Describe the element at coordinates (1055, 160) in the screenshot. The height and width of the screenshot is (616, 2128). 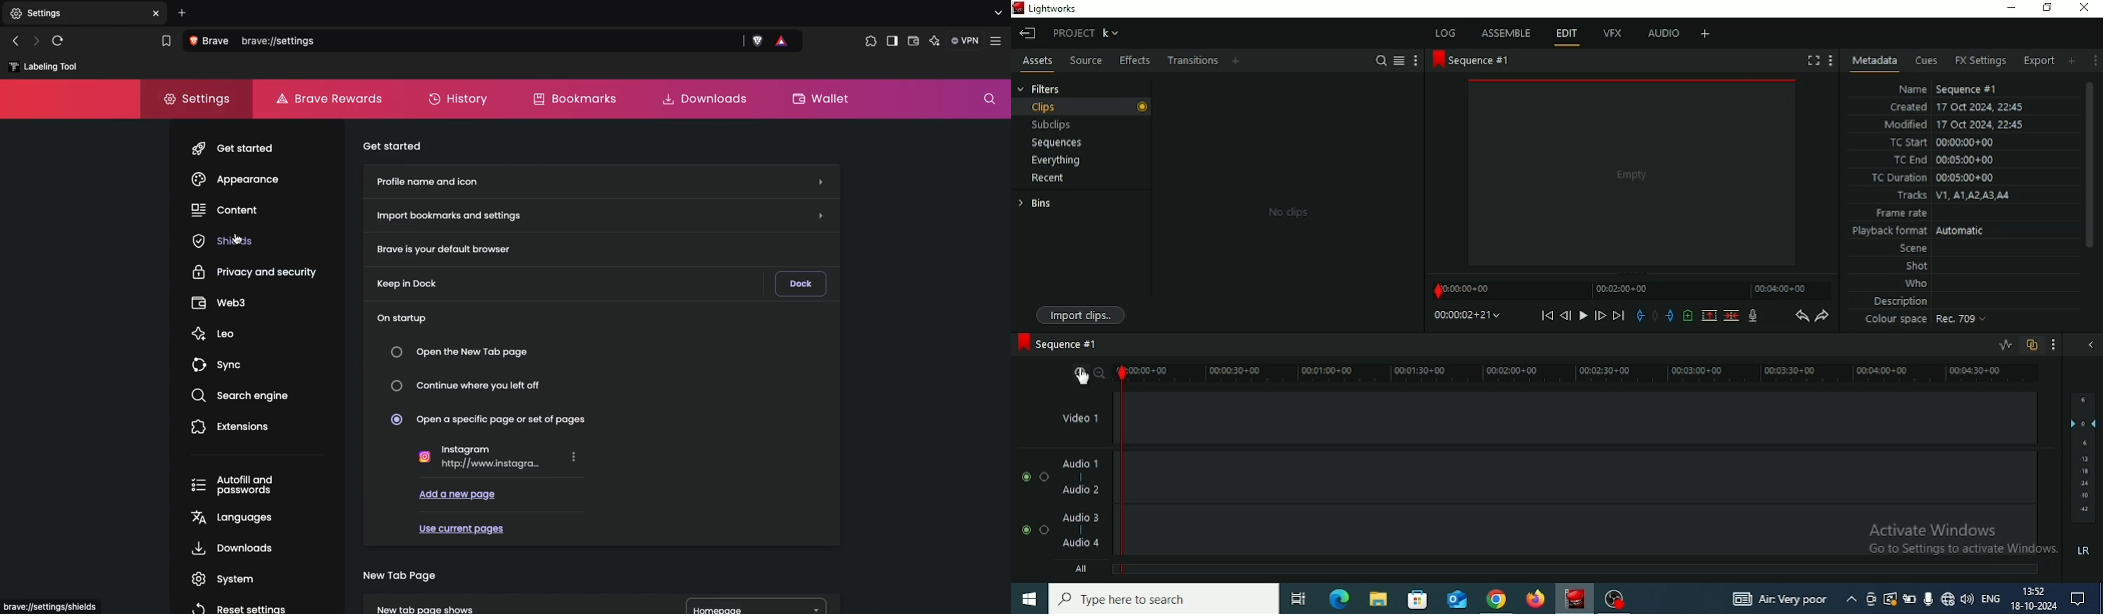
I see `Everything` at that location.